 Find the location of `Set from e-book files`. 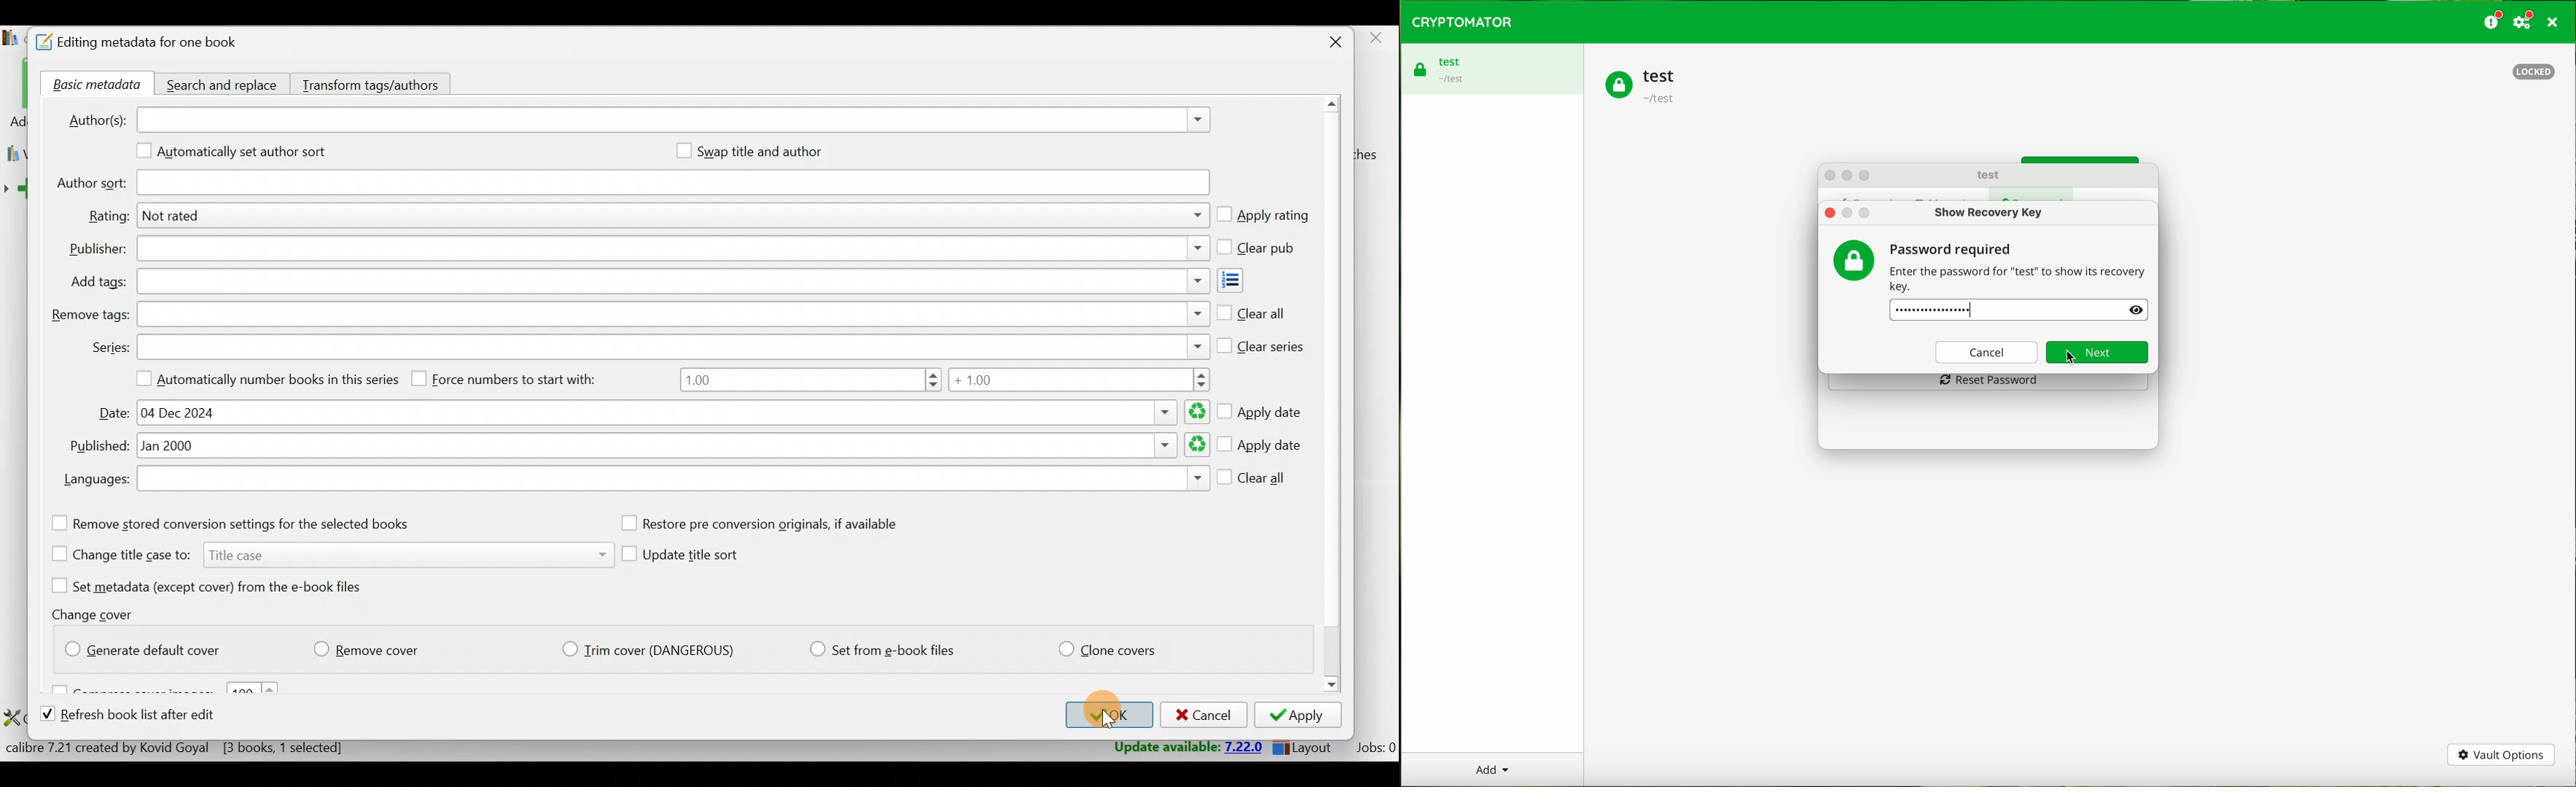

Set from e-book files is located at coordinates (881, 650).